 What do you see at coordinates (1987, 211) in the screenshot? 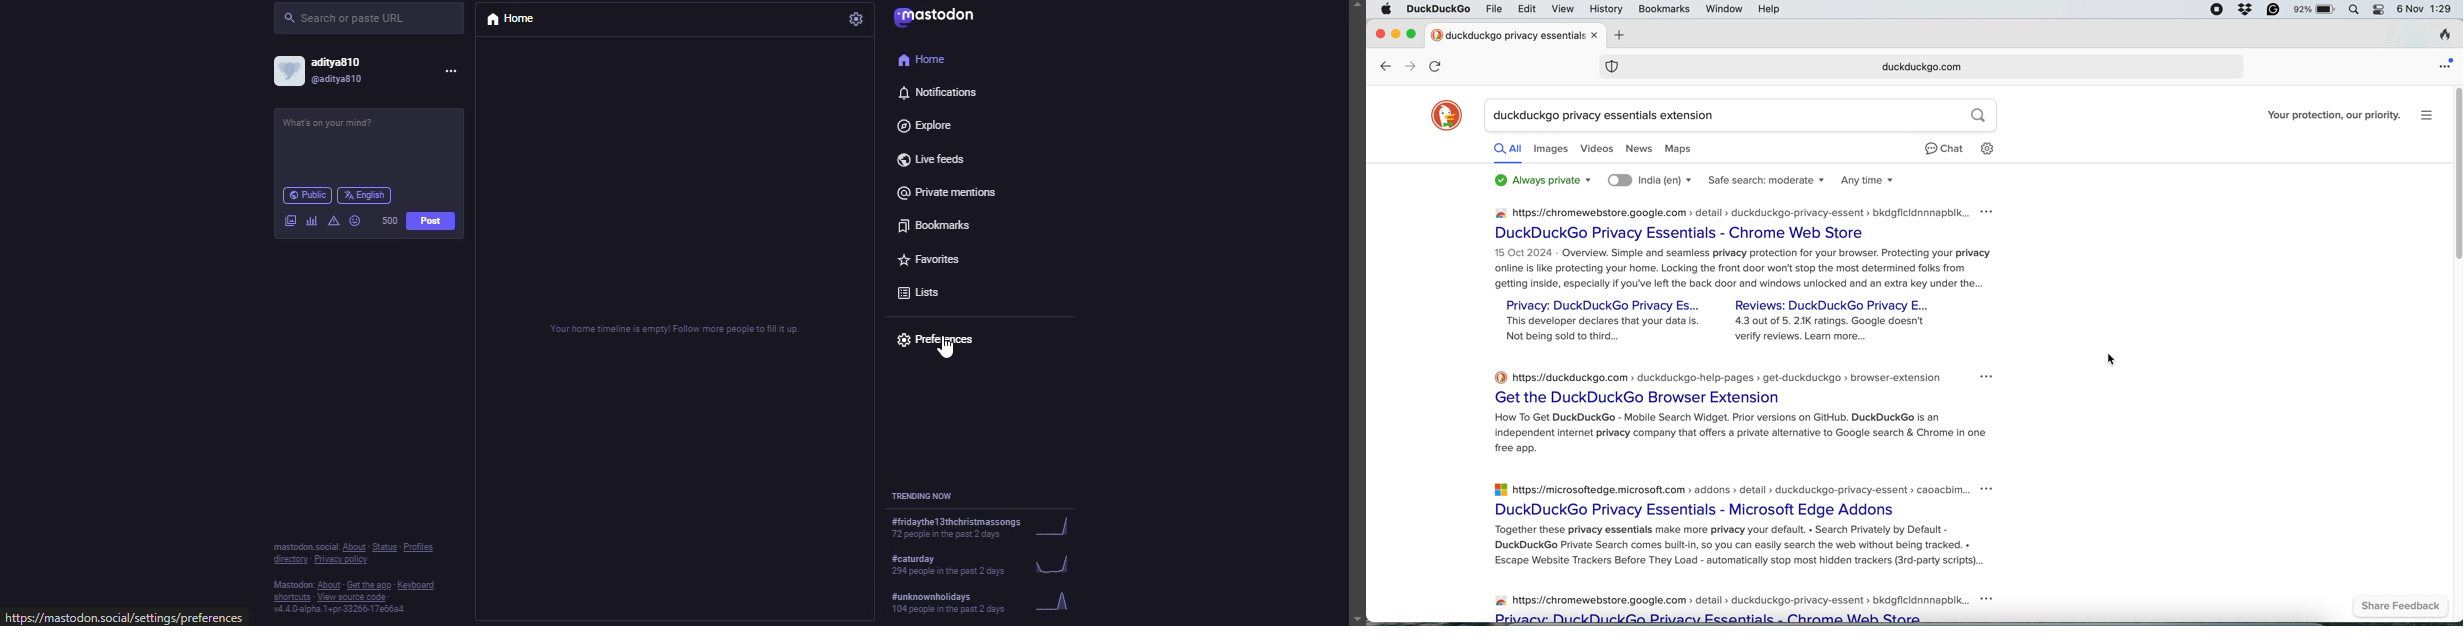
I see `more` at bounding box center [1987, 211].